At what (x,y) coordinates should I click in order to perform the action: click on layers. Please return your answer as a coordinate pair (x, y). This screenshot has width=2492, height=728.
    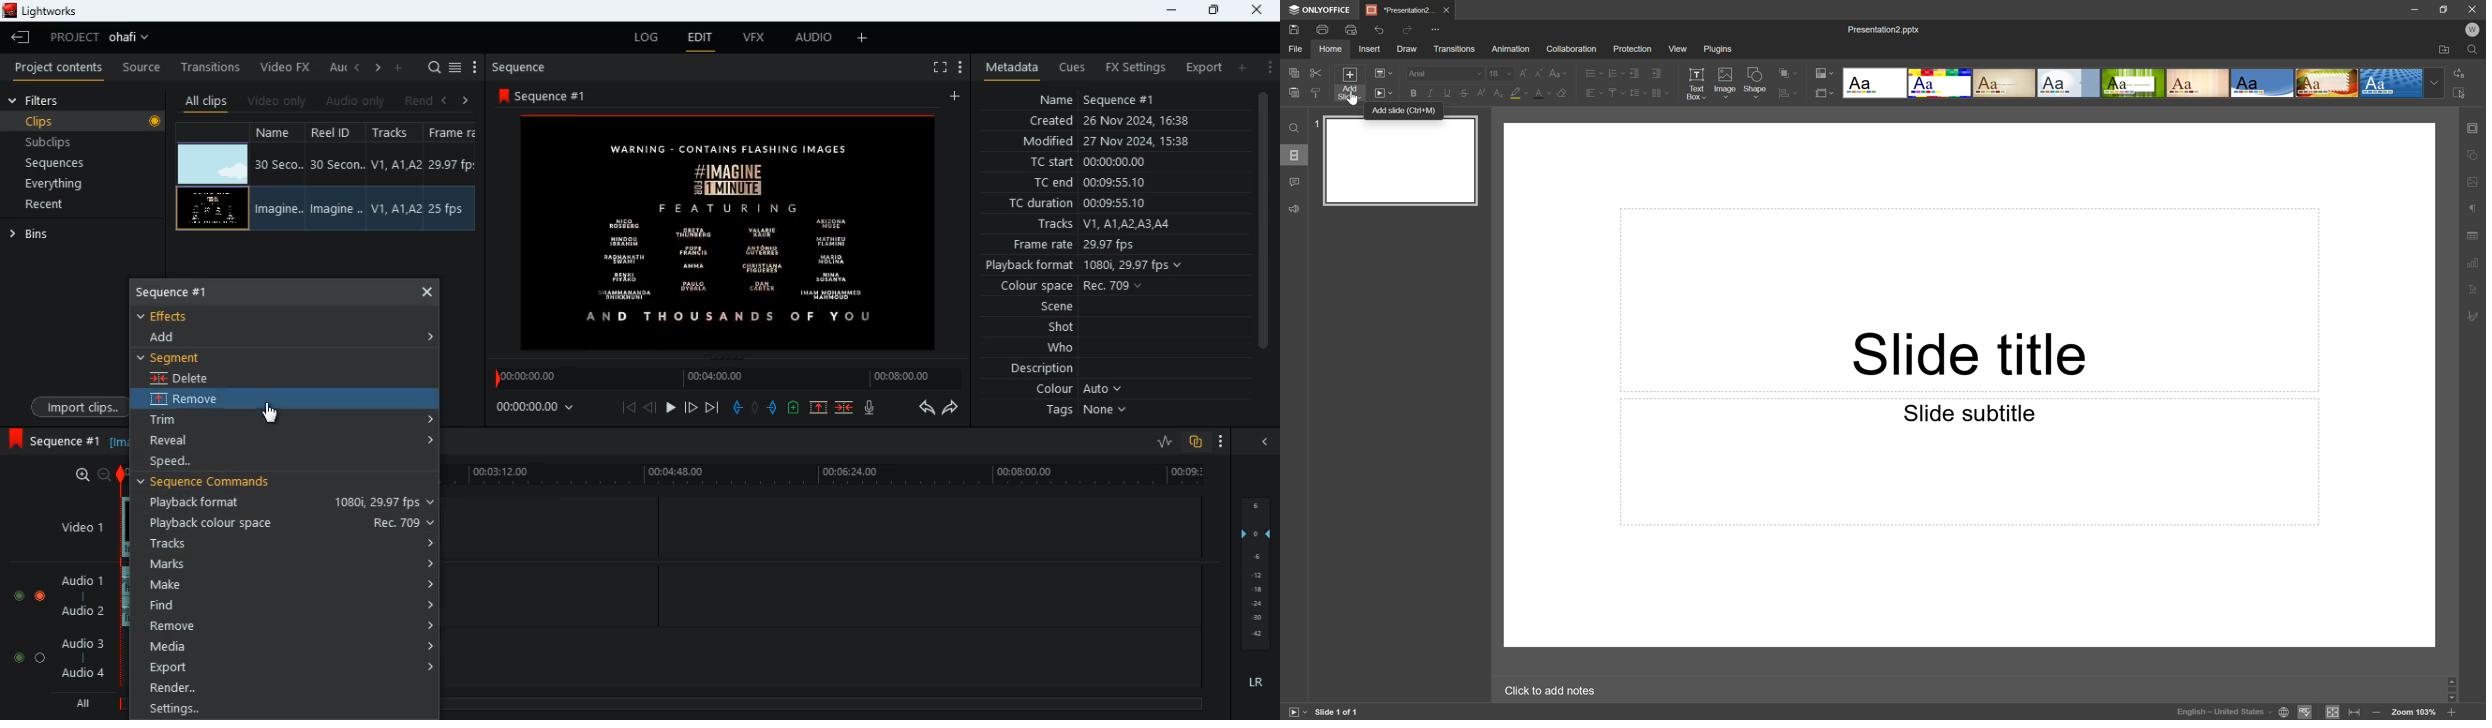
    Looking at the image, I should click on (1254, 573).